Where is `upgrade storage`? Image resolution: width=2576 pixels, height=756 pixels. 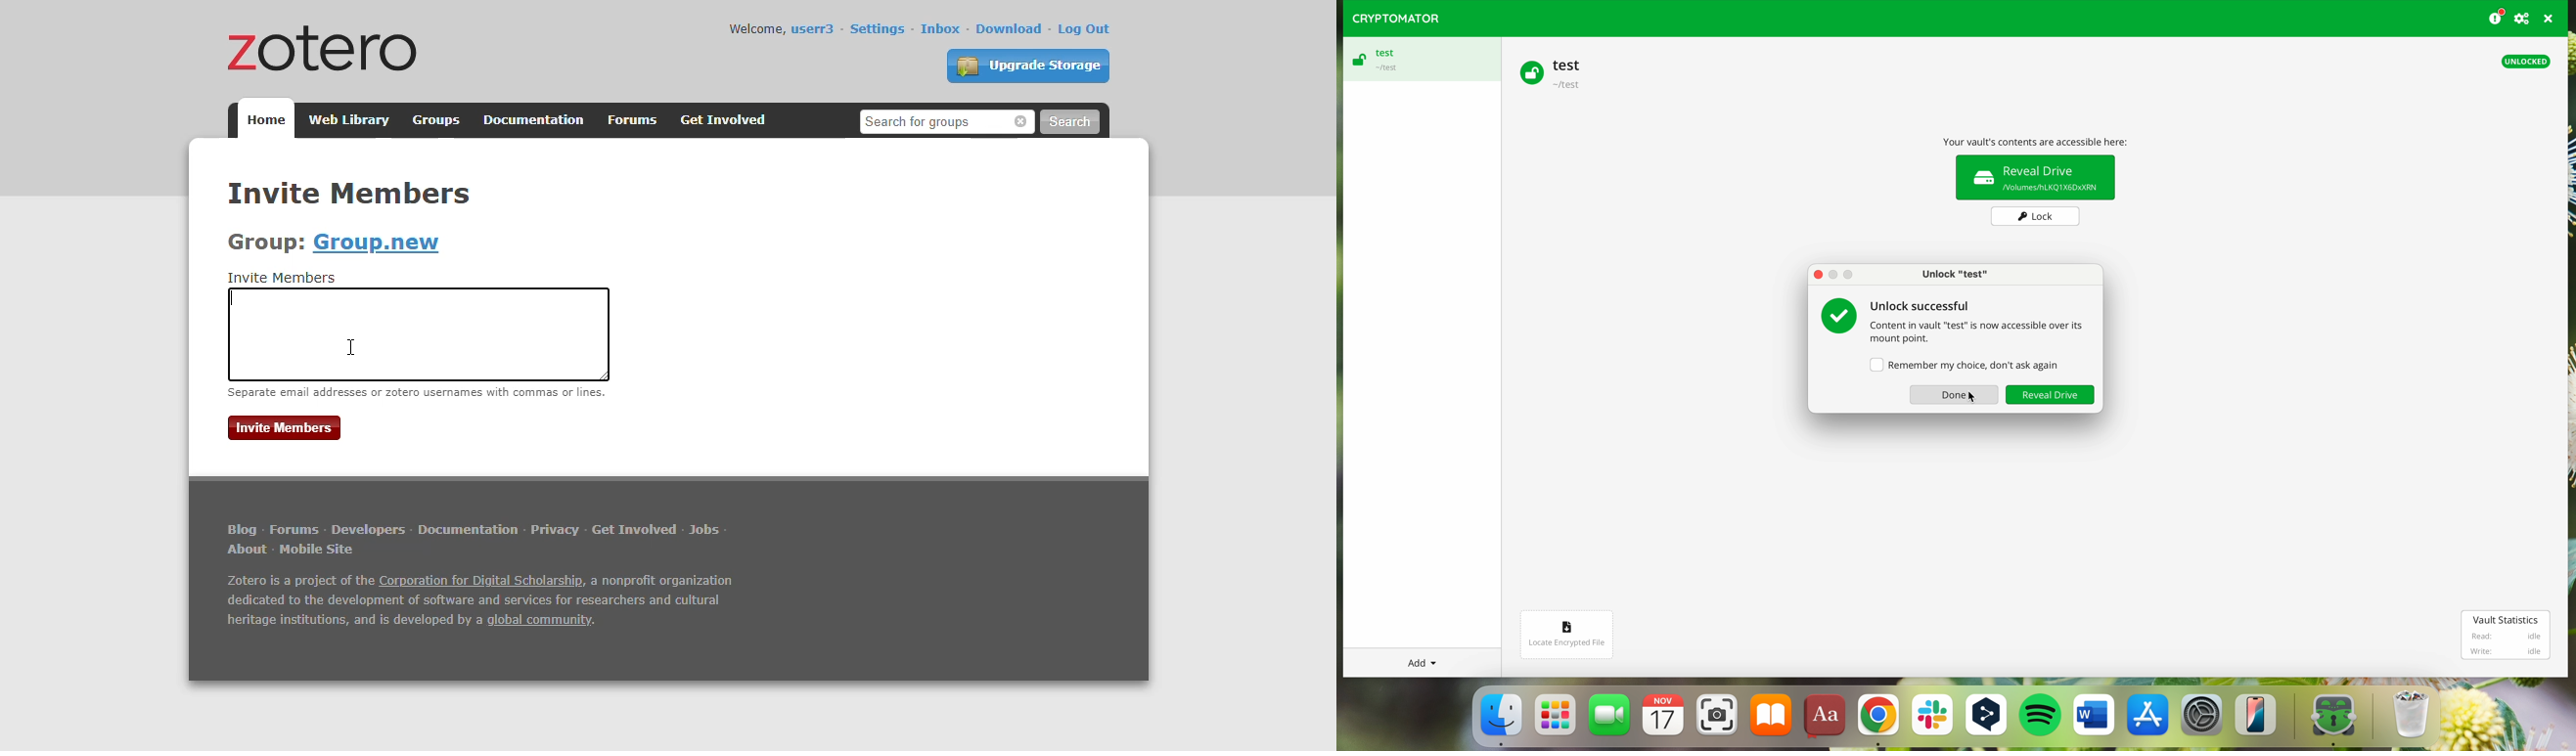 upgrade storage is located at coordinates (1027, 66).